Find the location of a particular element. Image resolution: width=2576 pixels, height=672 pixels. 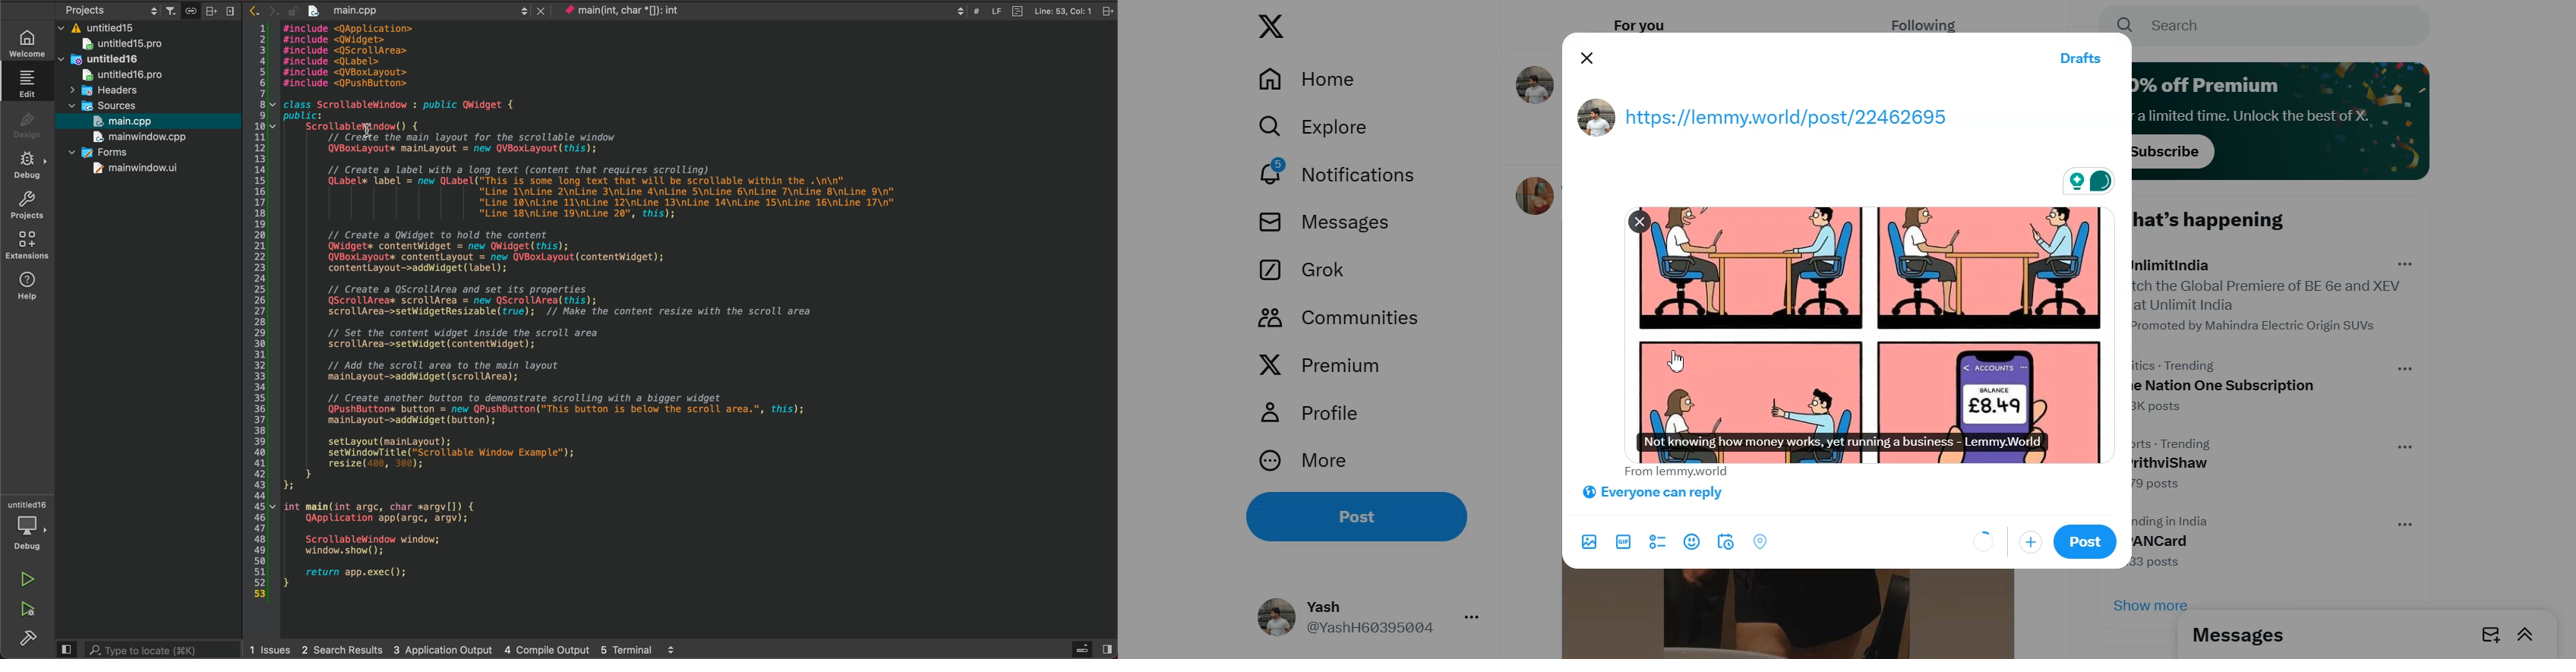

logs is located at coordinates (472, 648).